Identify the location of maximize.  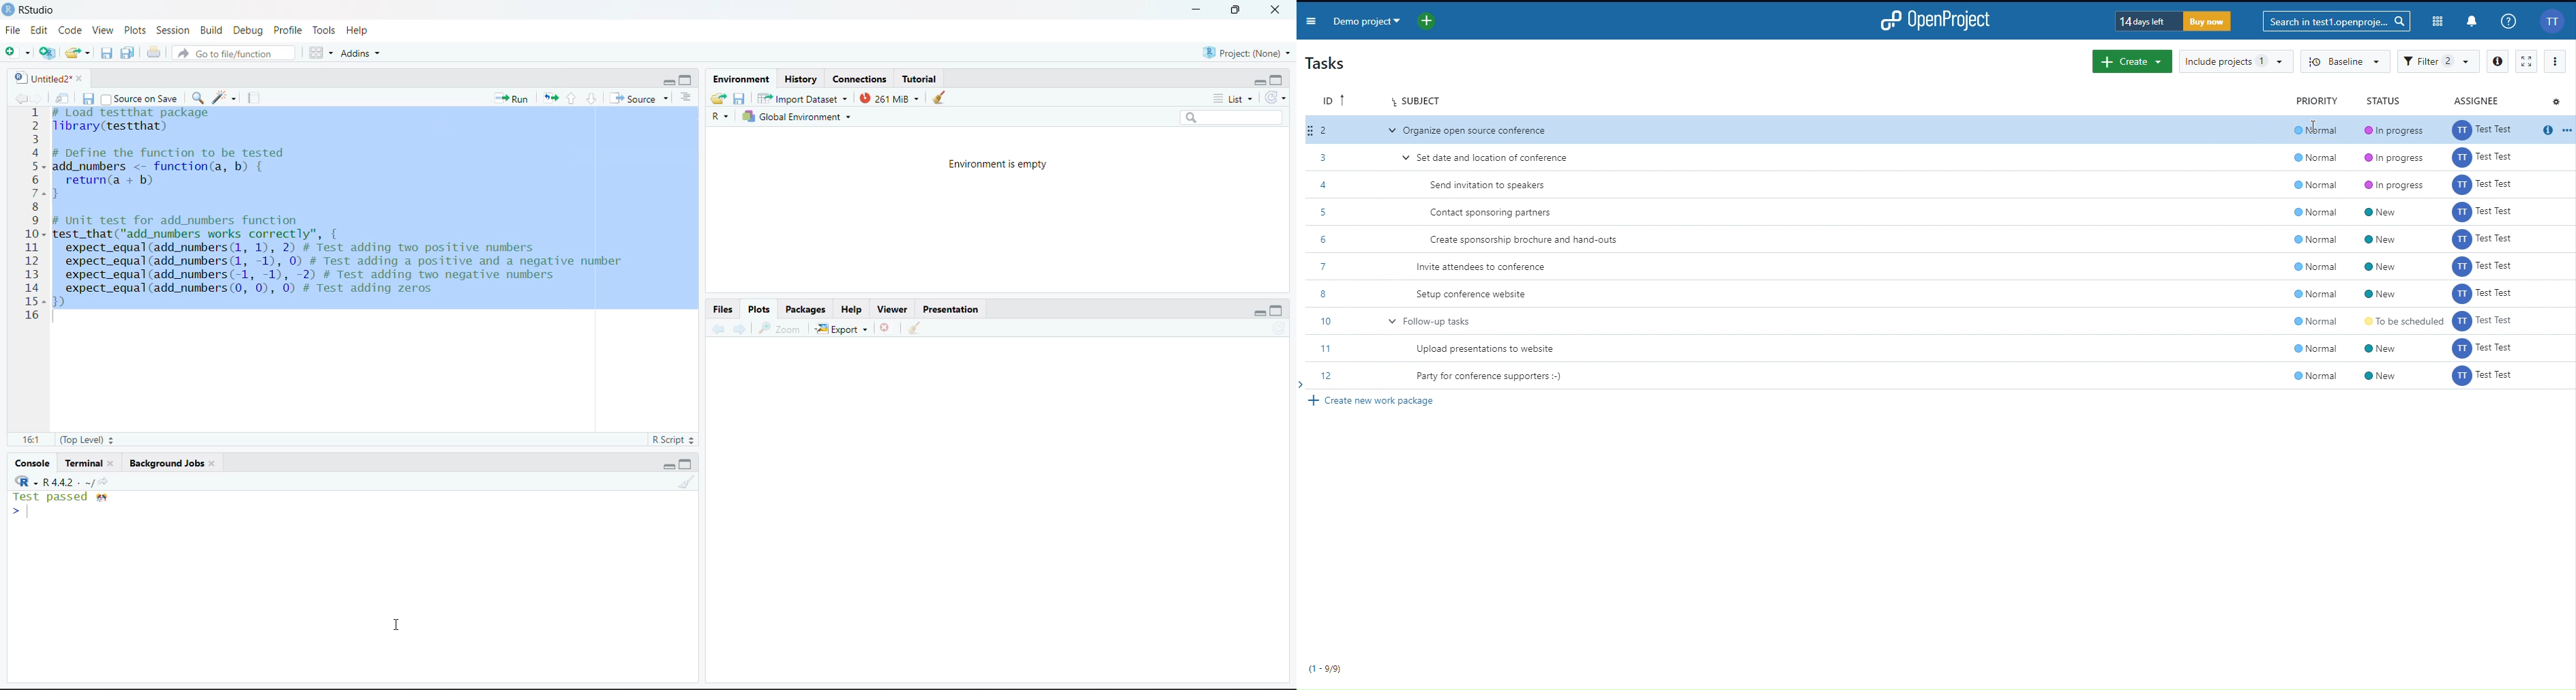
(686, 80).